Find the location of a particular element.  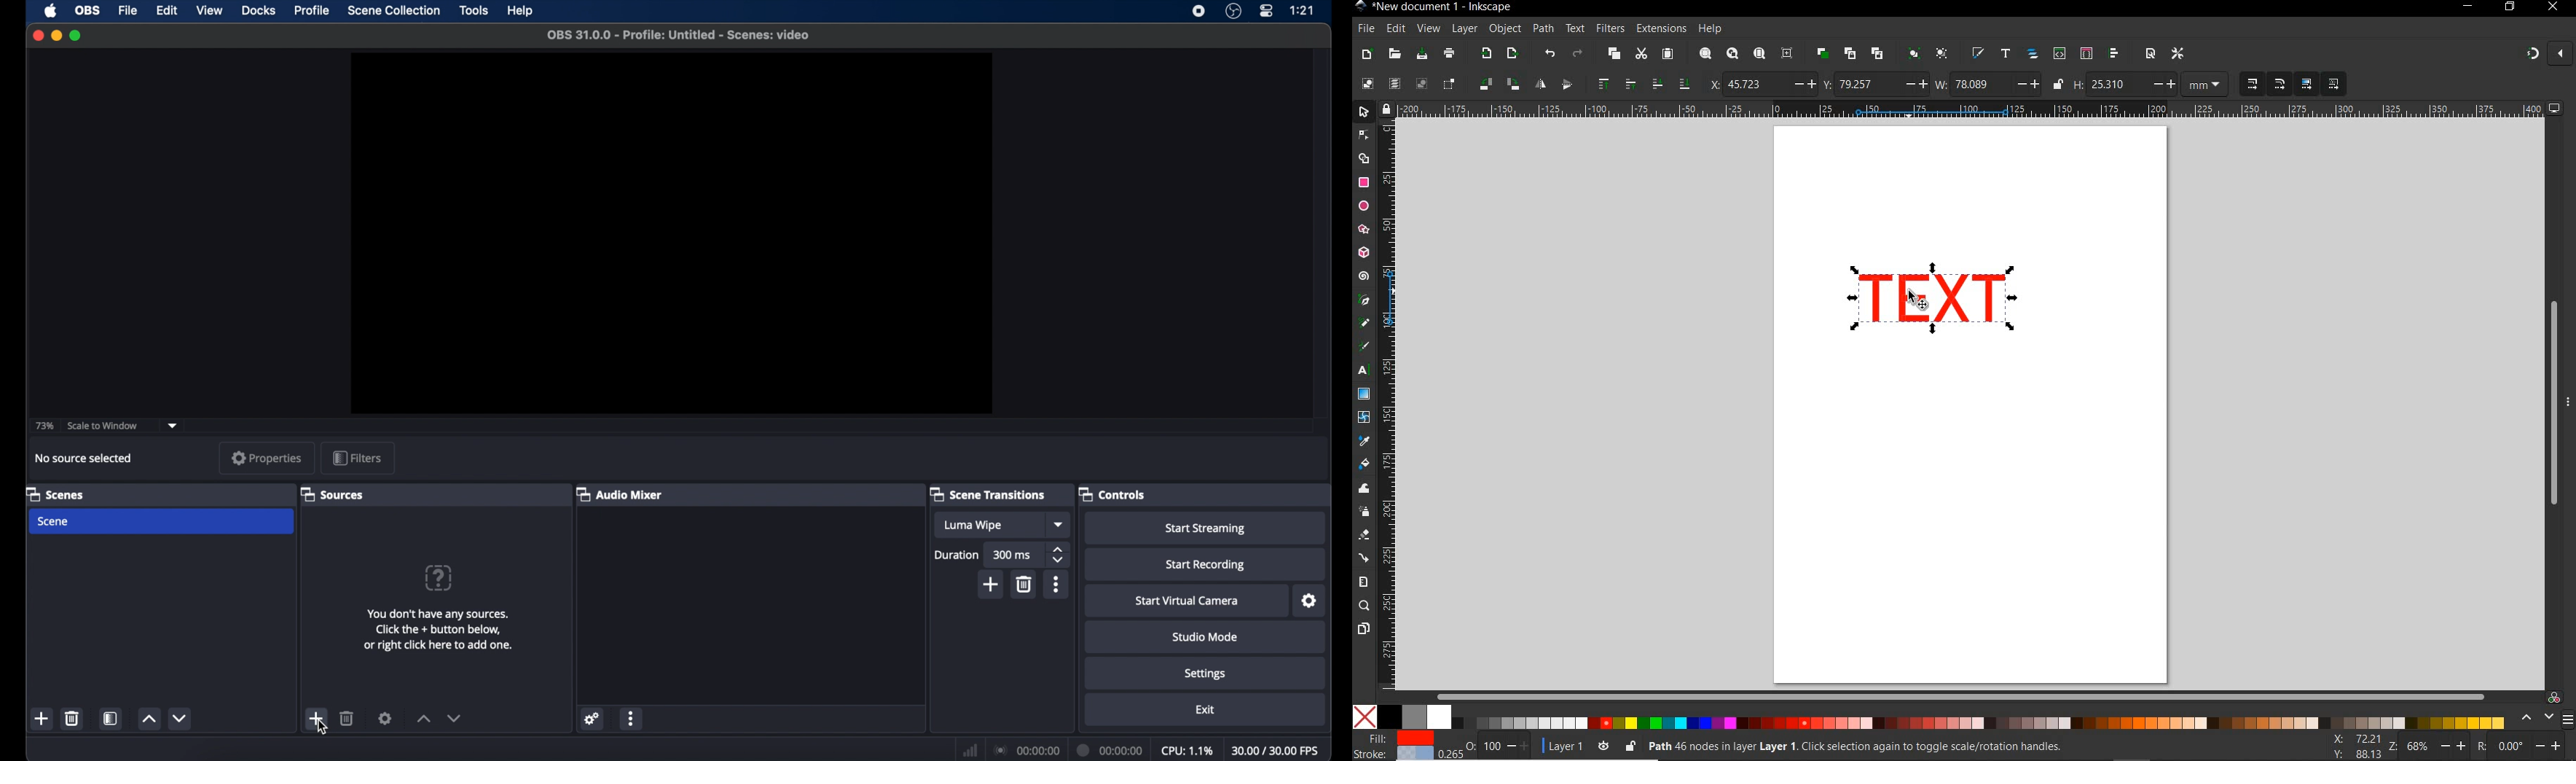

scene is located at coordinates (52, 521).